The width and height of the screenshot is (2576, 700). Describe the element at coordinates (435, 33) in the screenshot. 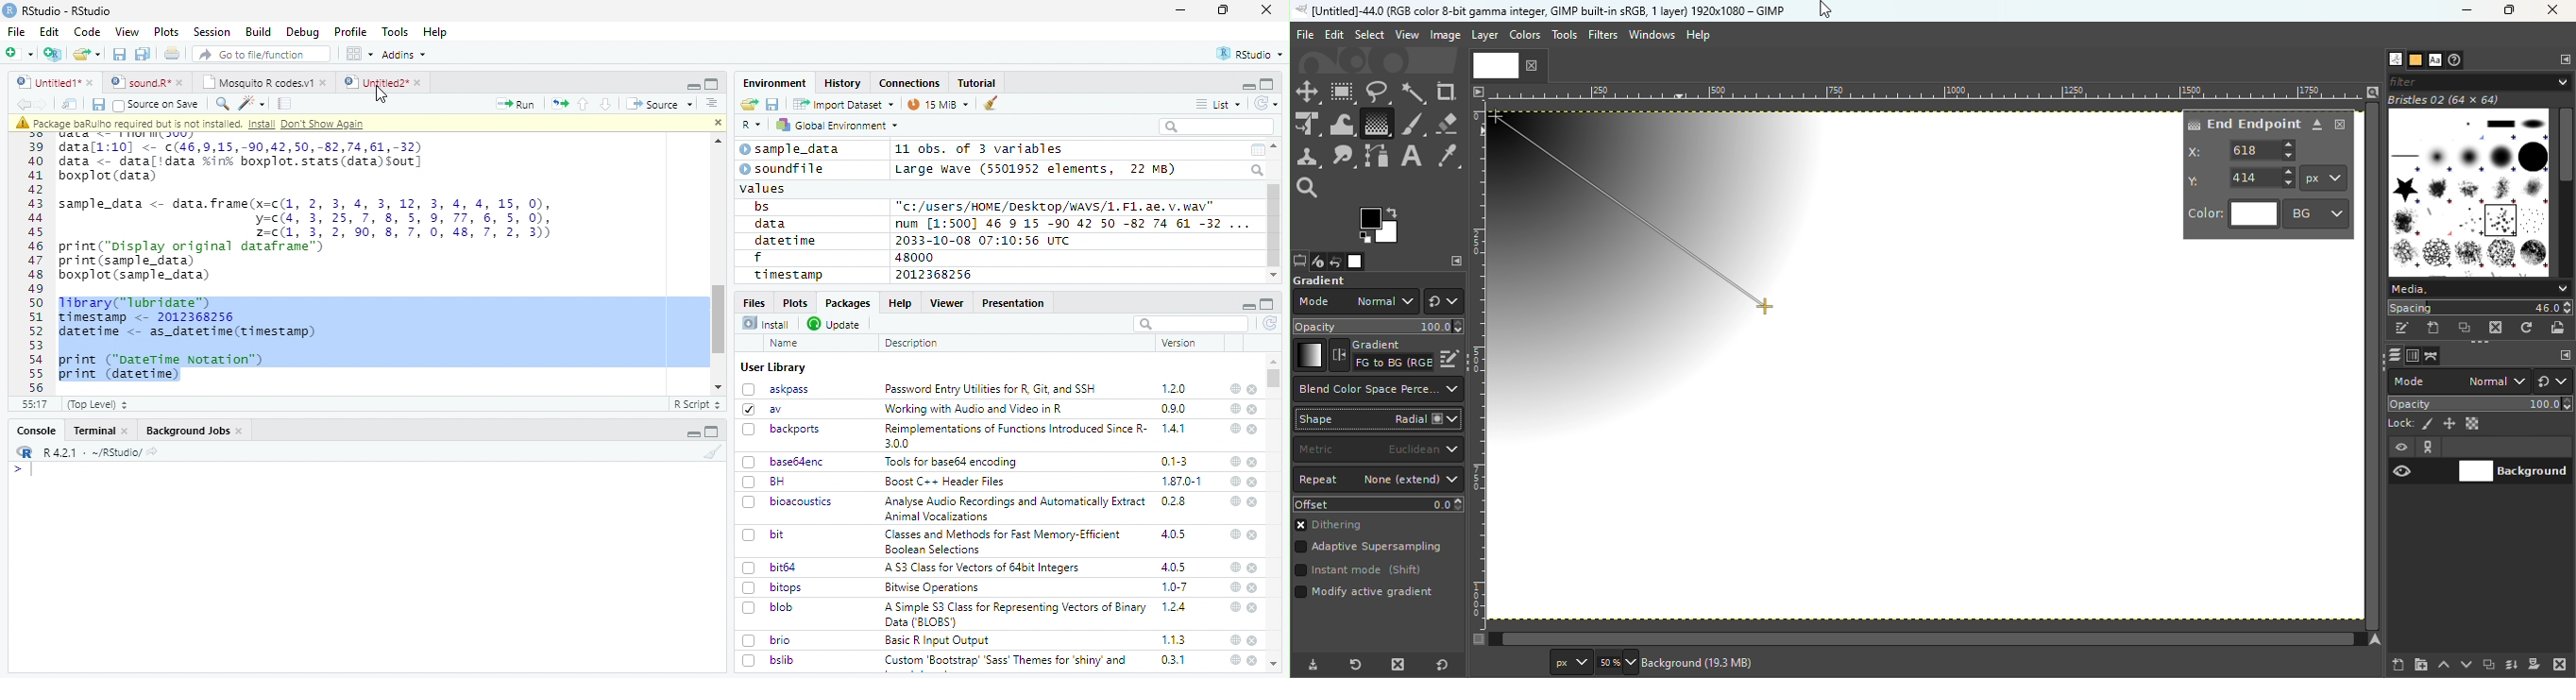

I see `Help` at that location.